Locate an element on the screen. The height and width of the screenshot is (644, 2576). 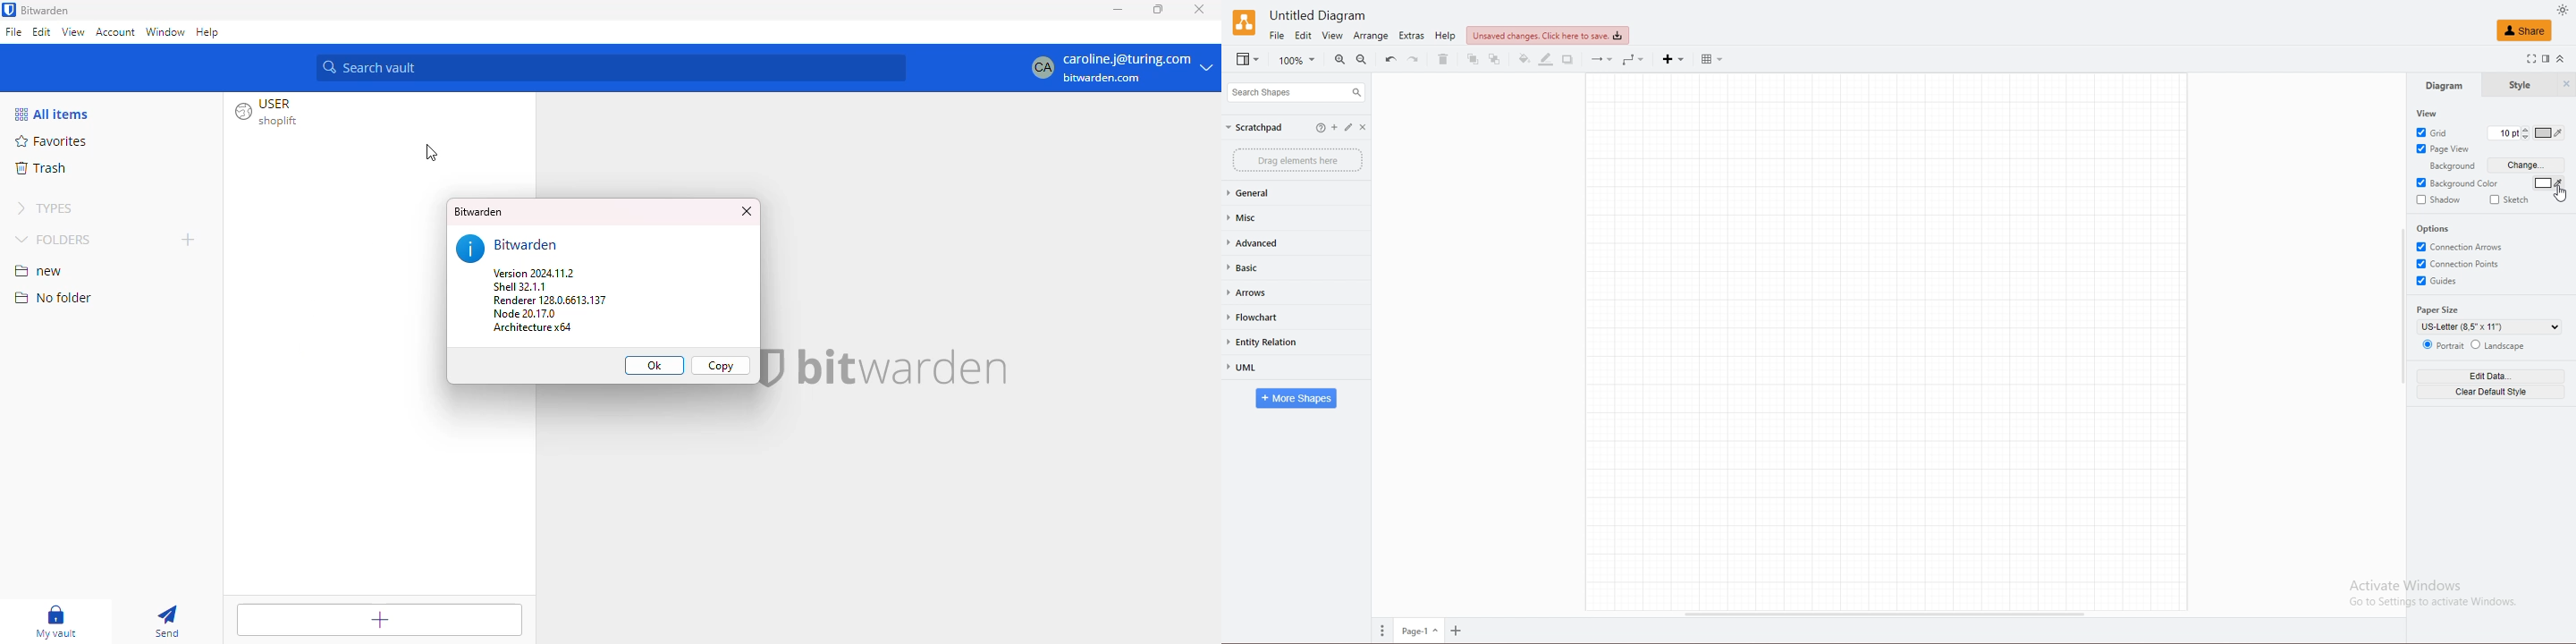
favorites is located at coordinates (49, 140).